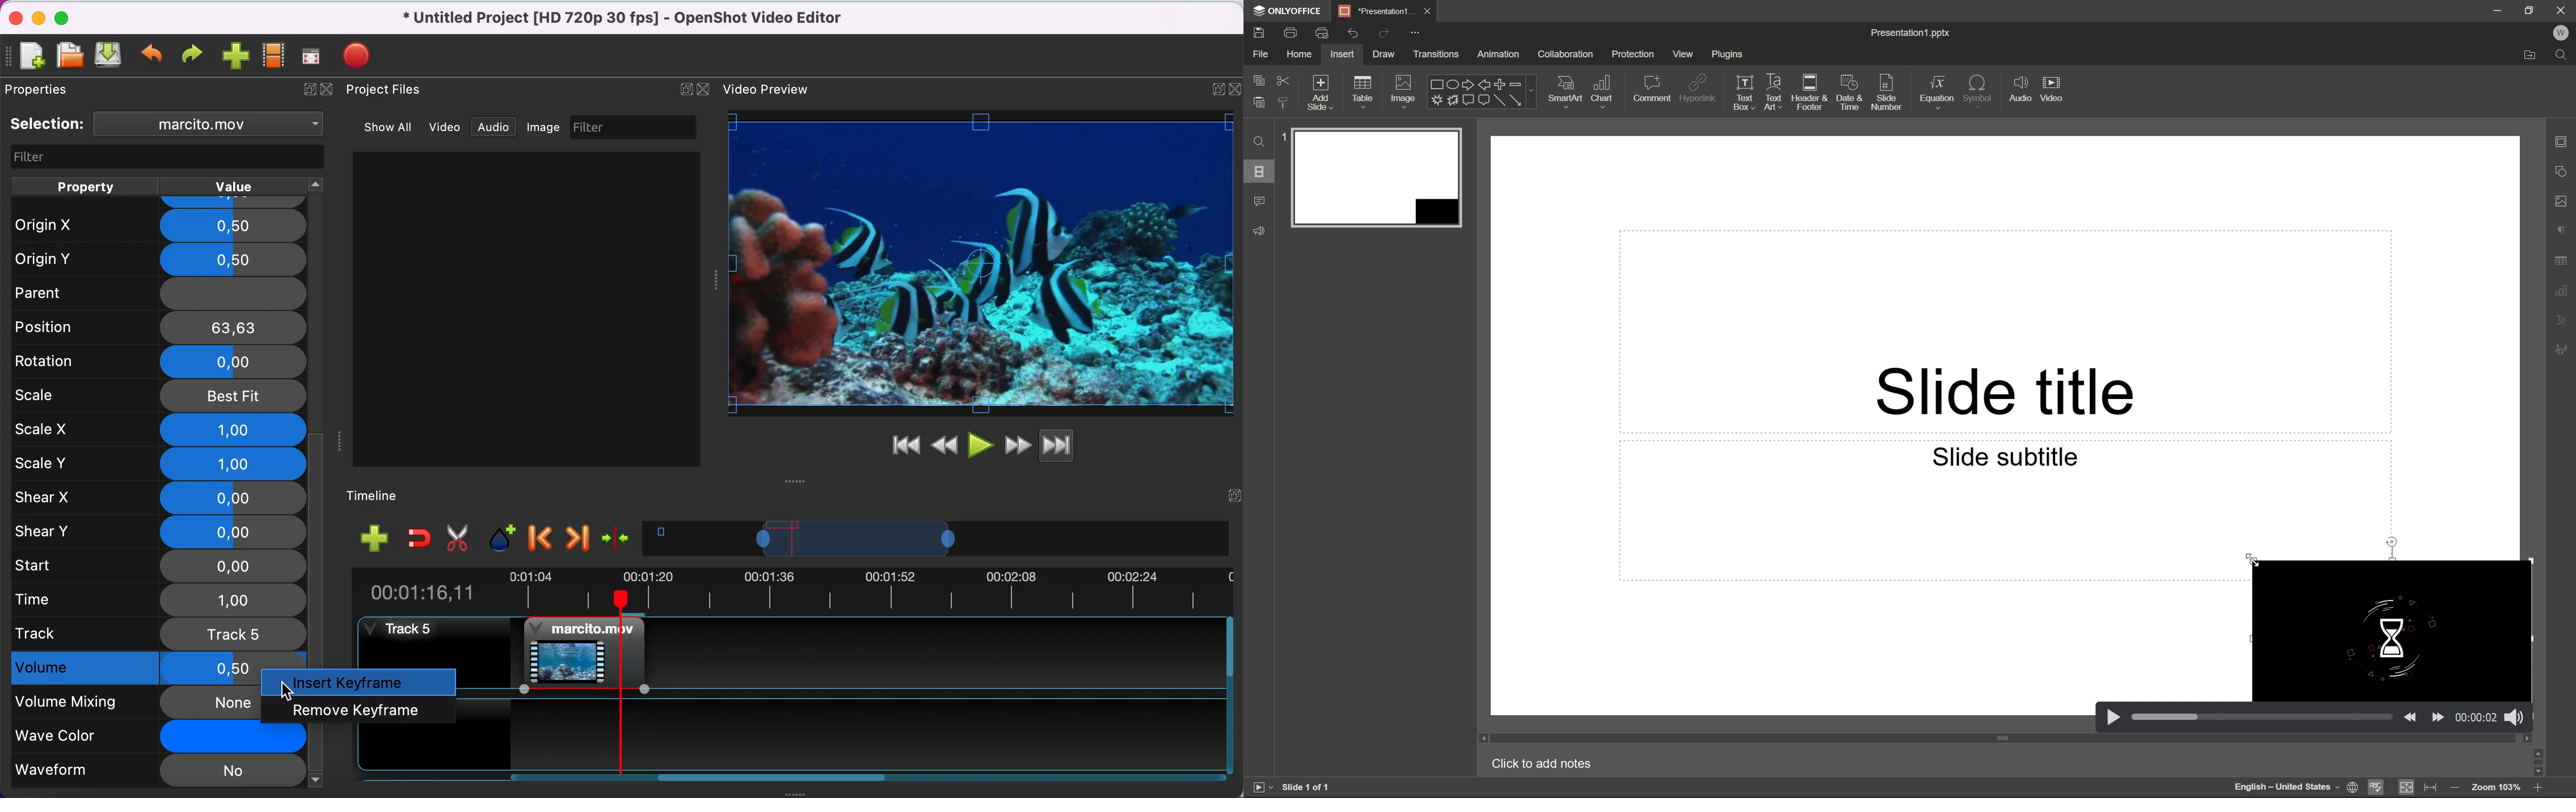 This screenshot has width=2576, height=812. What do you see at coordinates (2438, 716) in the screenshot?
I see `move forward` at bounding box center [2438, 716].